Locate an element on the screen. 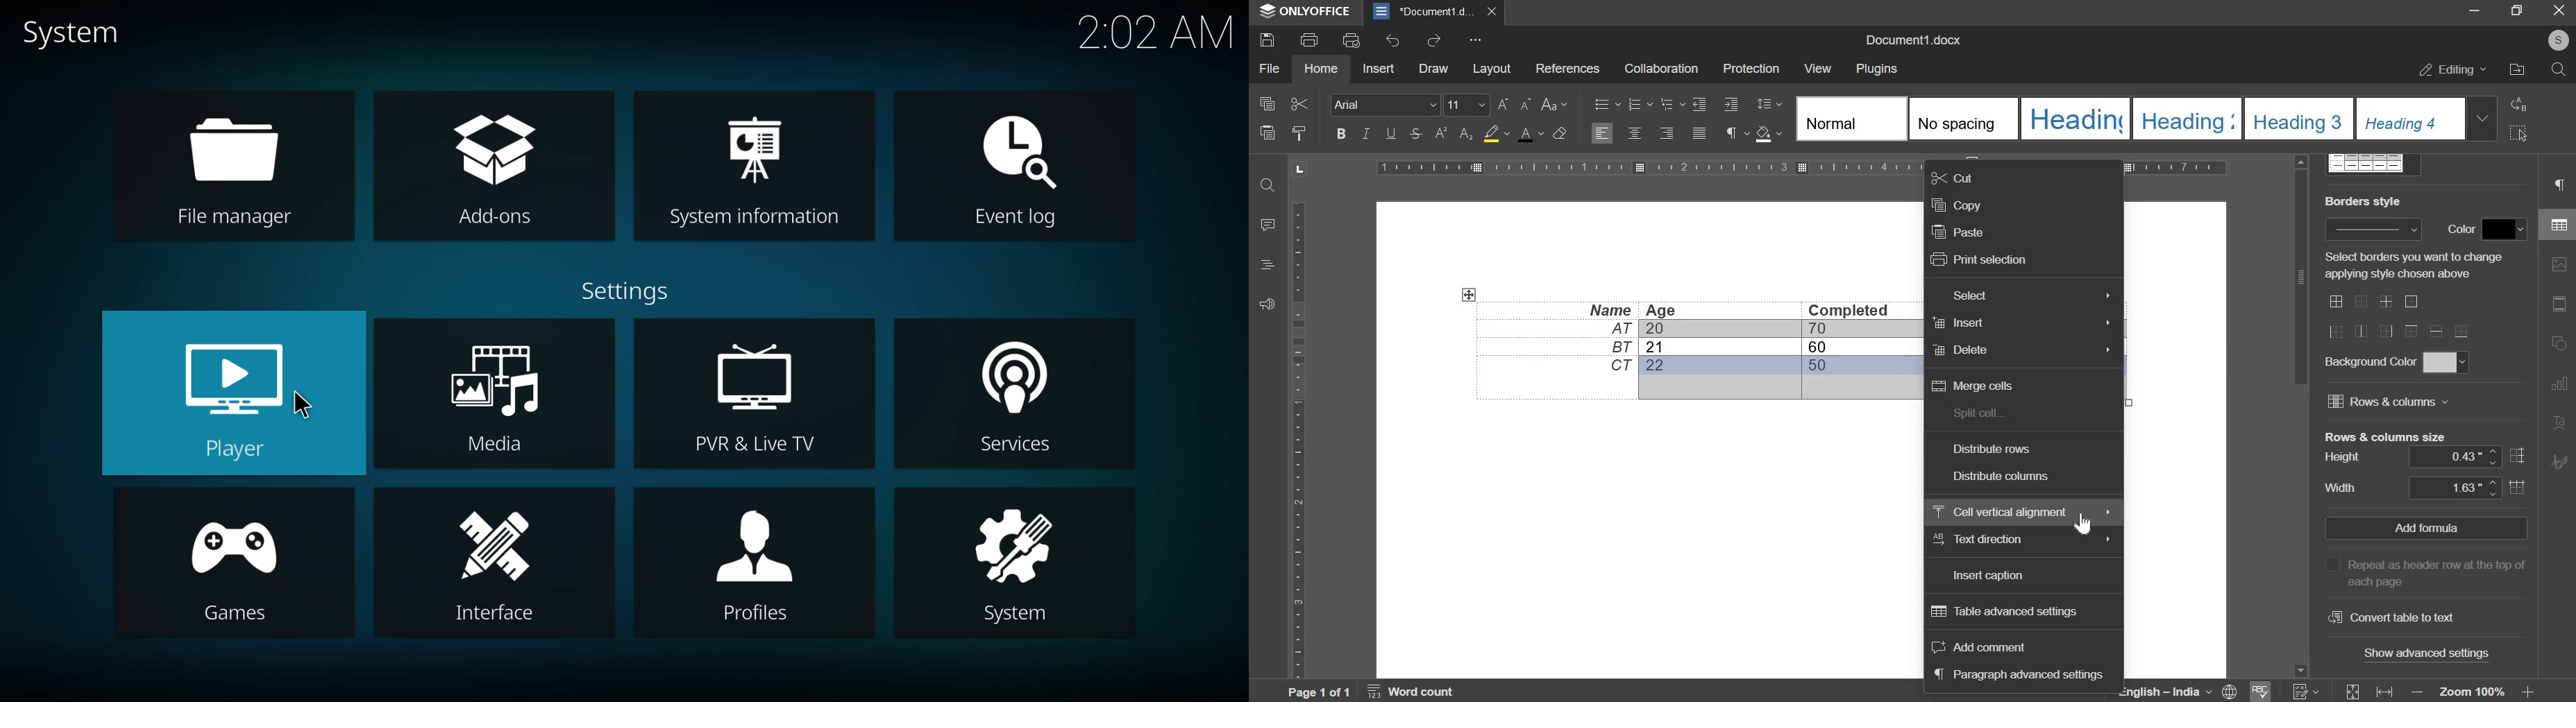 The image size is (2576, 728). protection is located at coordinates (1751, 69).